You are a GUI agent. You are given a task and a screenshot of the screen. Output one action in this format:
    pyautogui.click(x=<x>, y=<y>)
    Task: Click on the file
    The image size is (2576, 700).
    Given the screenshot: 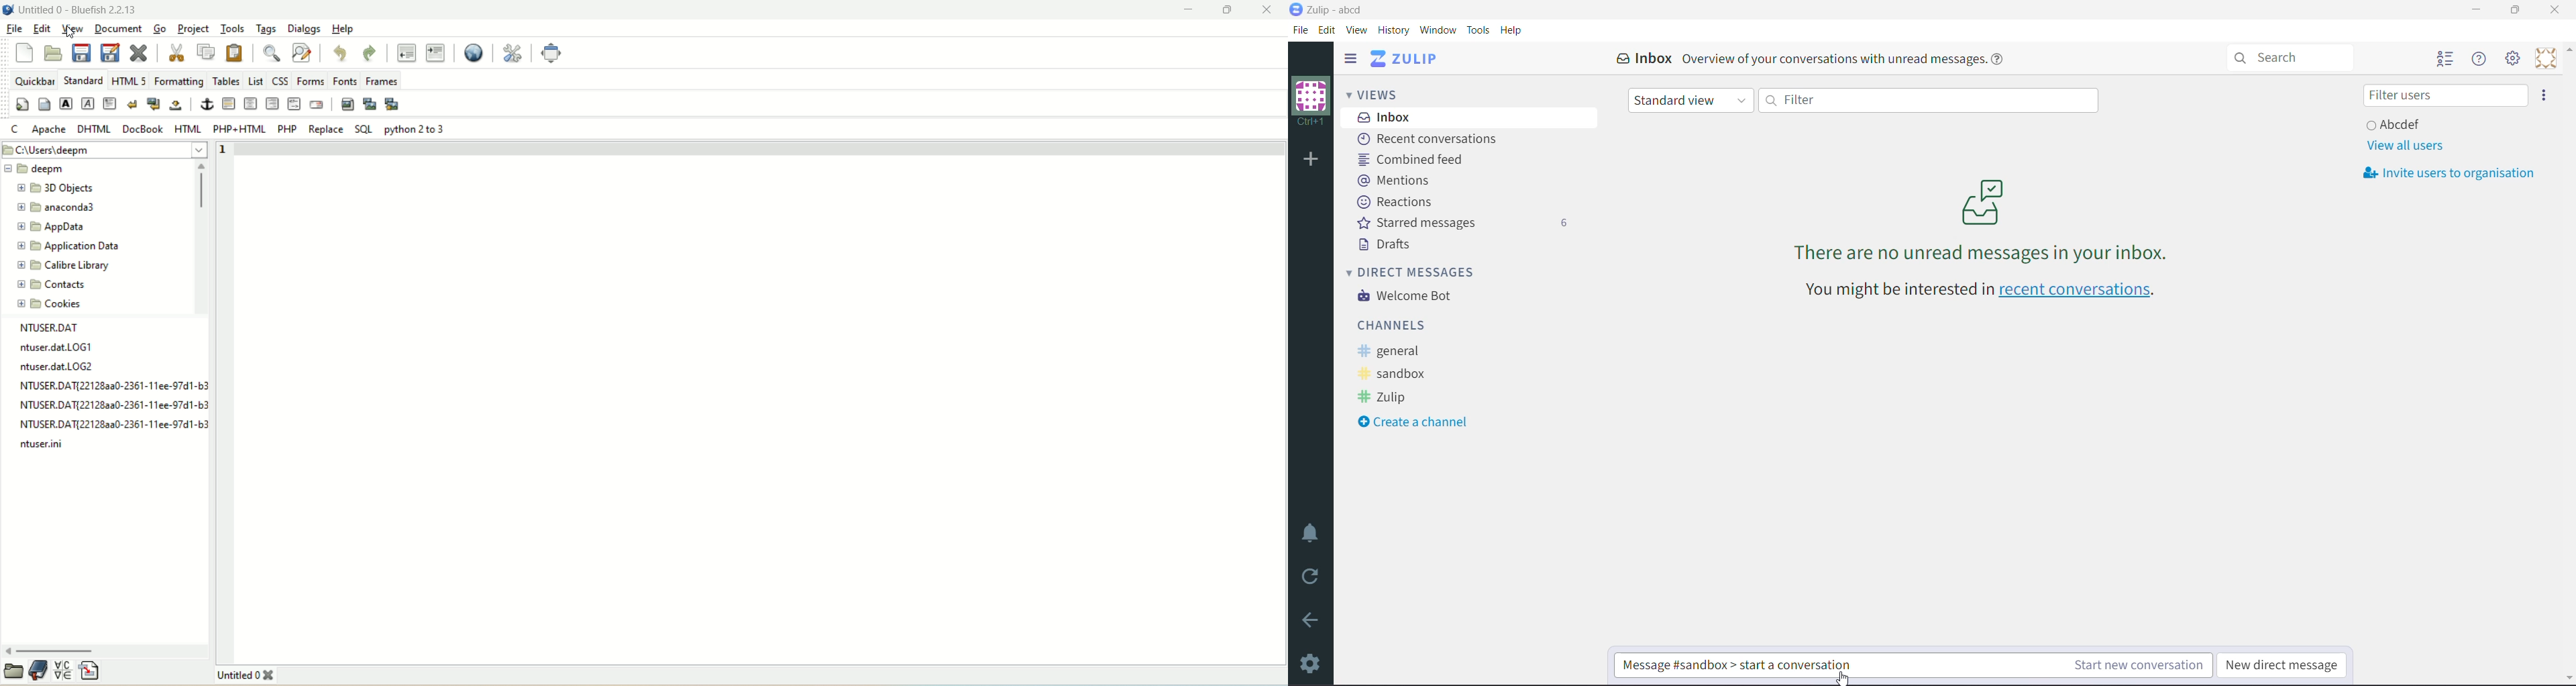 What is the action you would take?
    pyautogui.click(x=11, y=28)
    